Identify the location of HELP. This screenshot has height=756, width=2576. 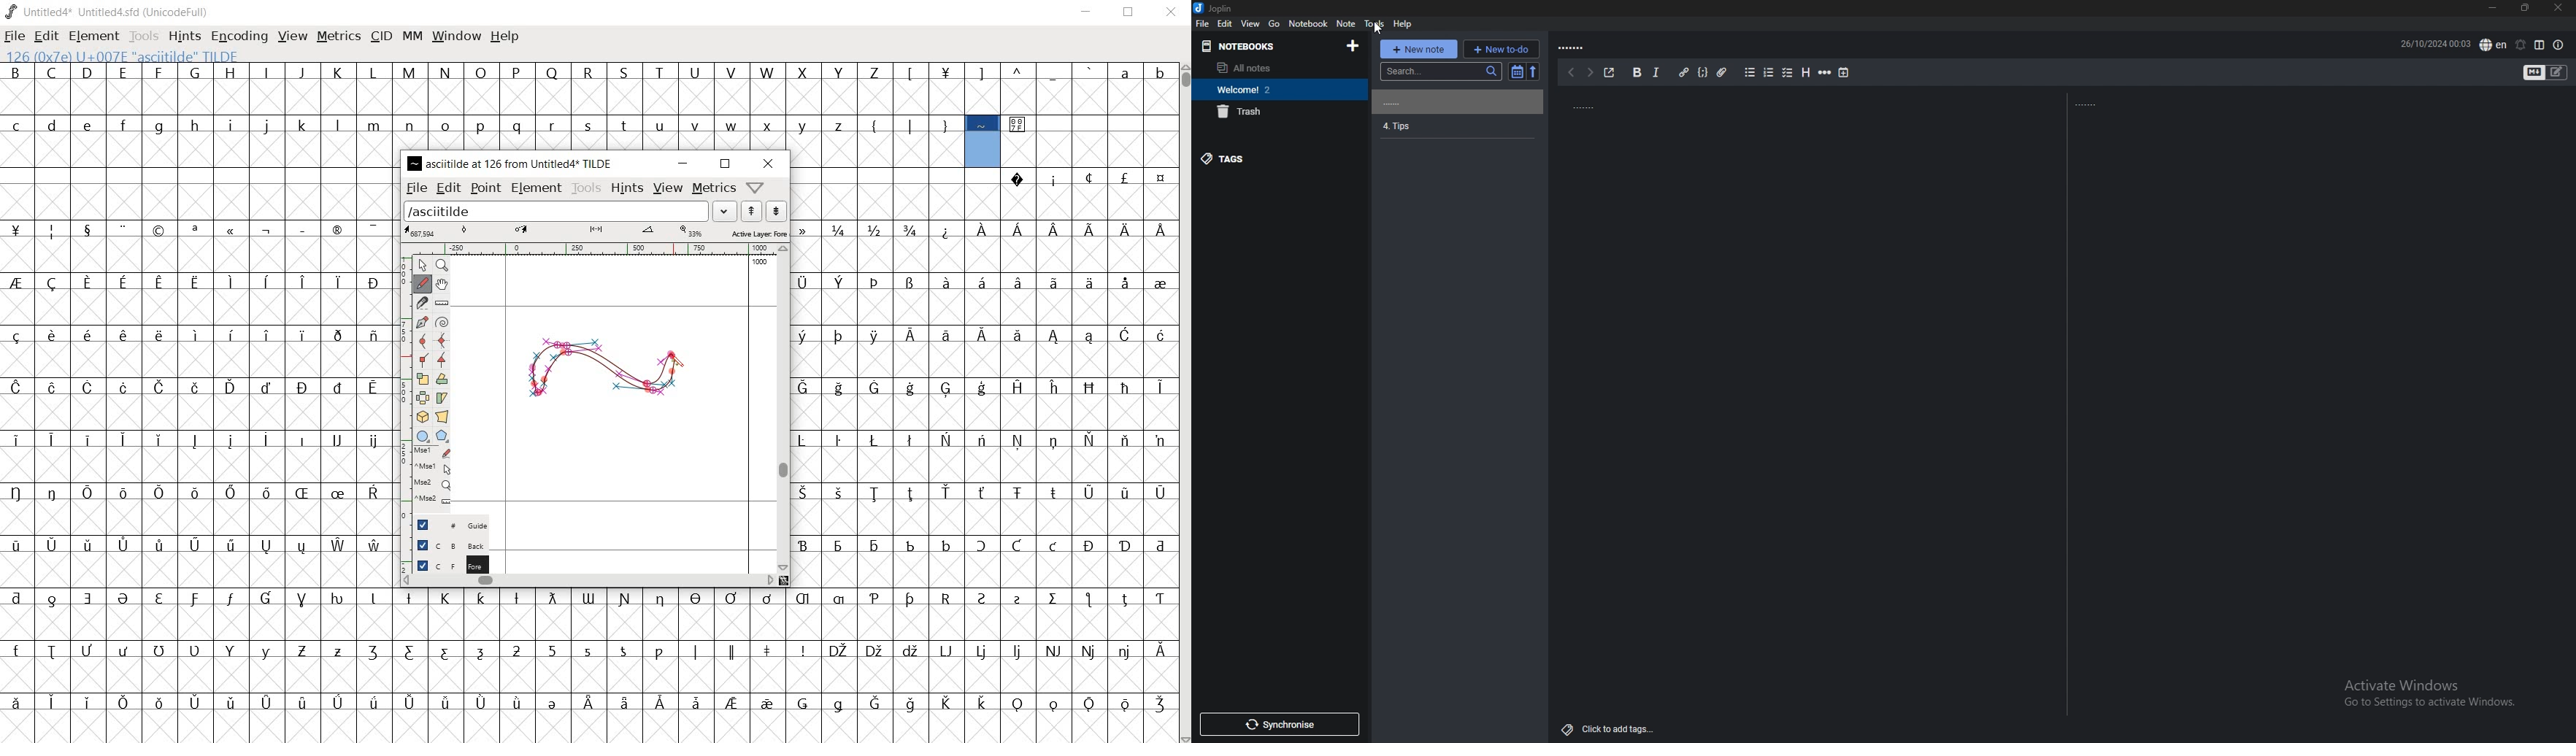
(504, 36).